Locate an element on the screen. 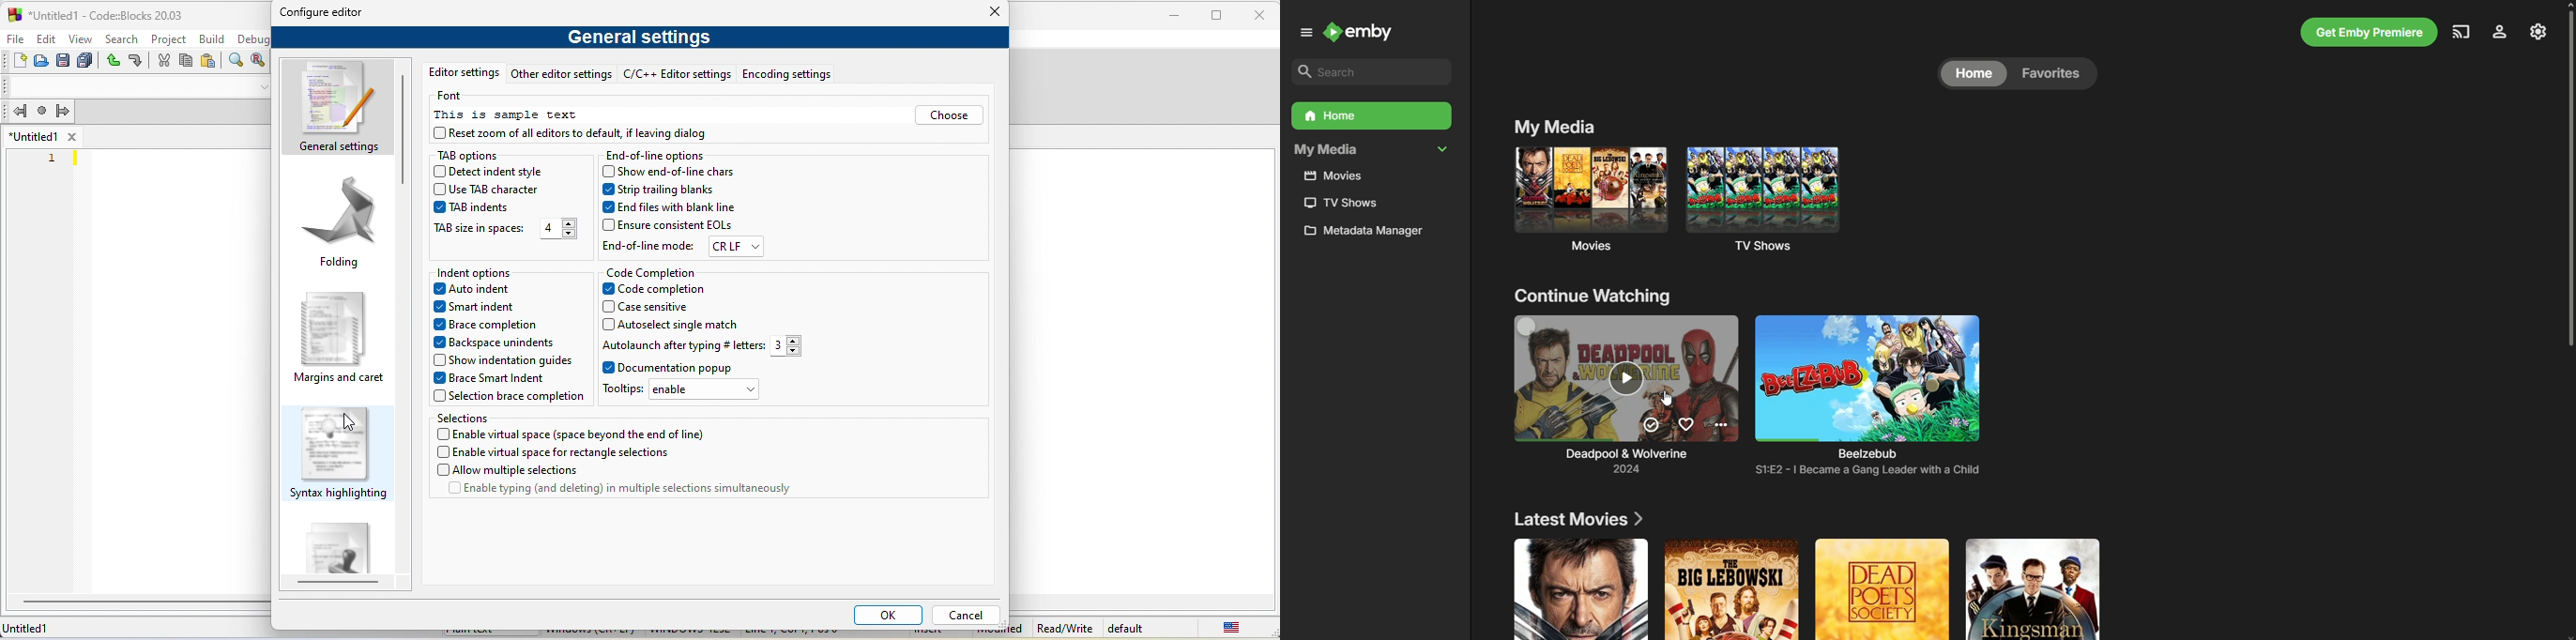 The width and height of the screenshot is (2576, 644). backspace unindents is located at coordinates (494, 342).